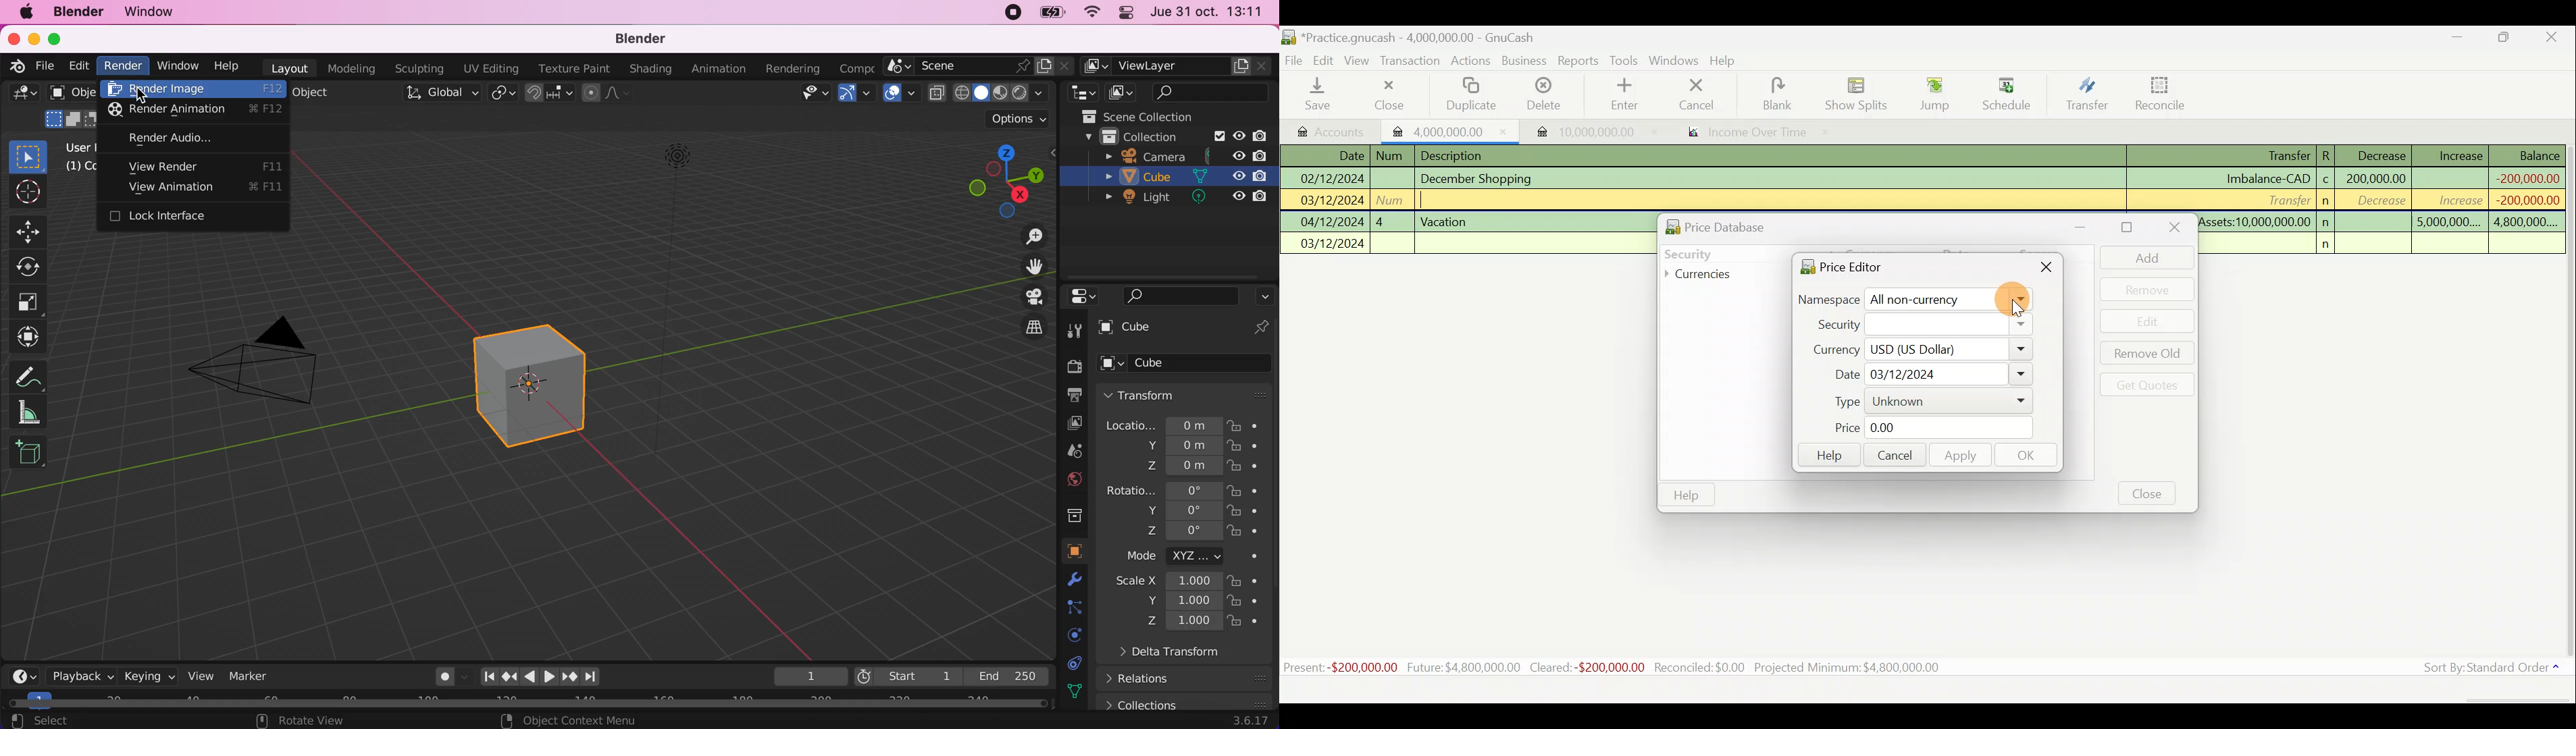 The height and width of the screenshot is (756, 2576). Describe the element at coordinates (1165, 446) in the screenshot. I see `location y` at that location.